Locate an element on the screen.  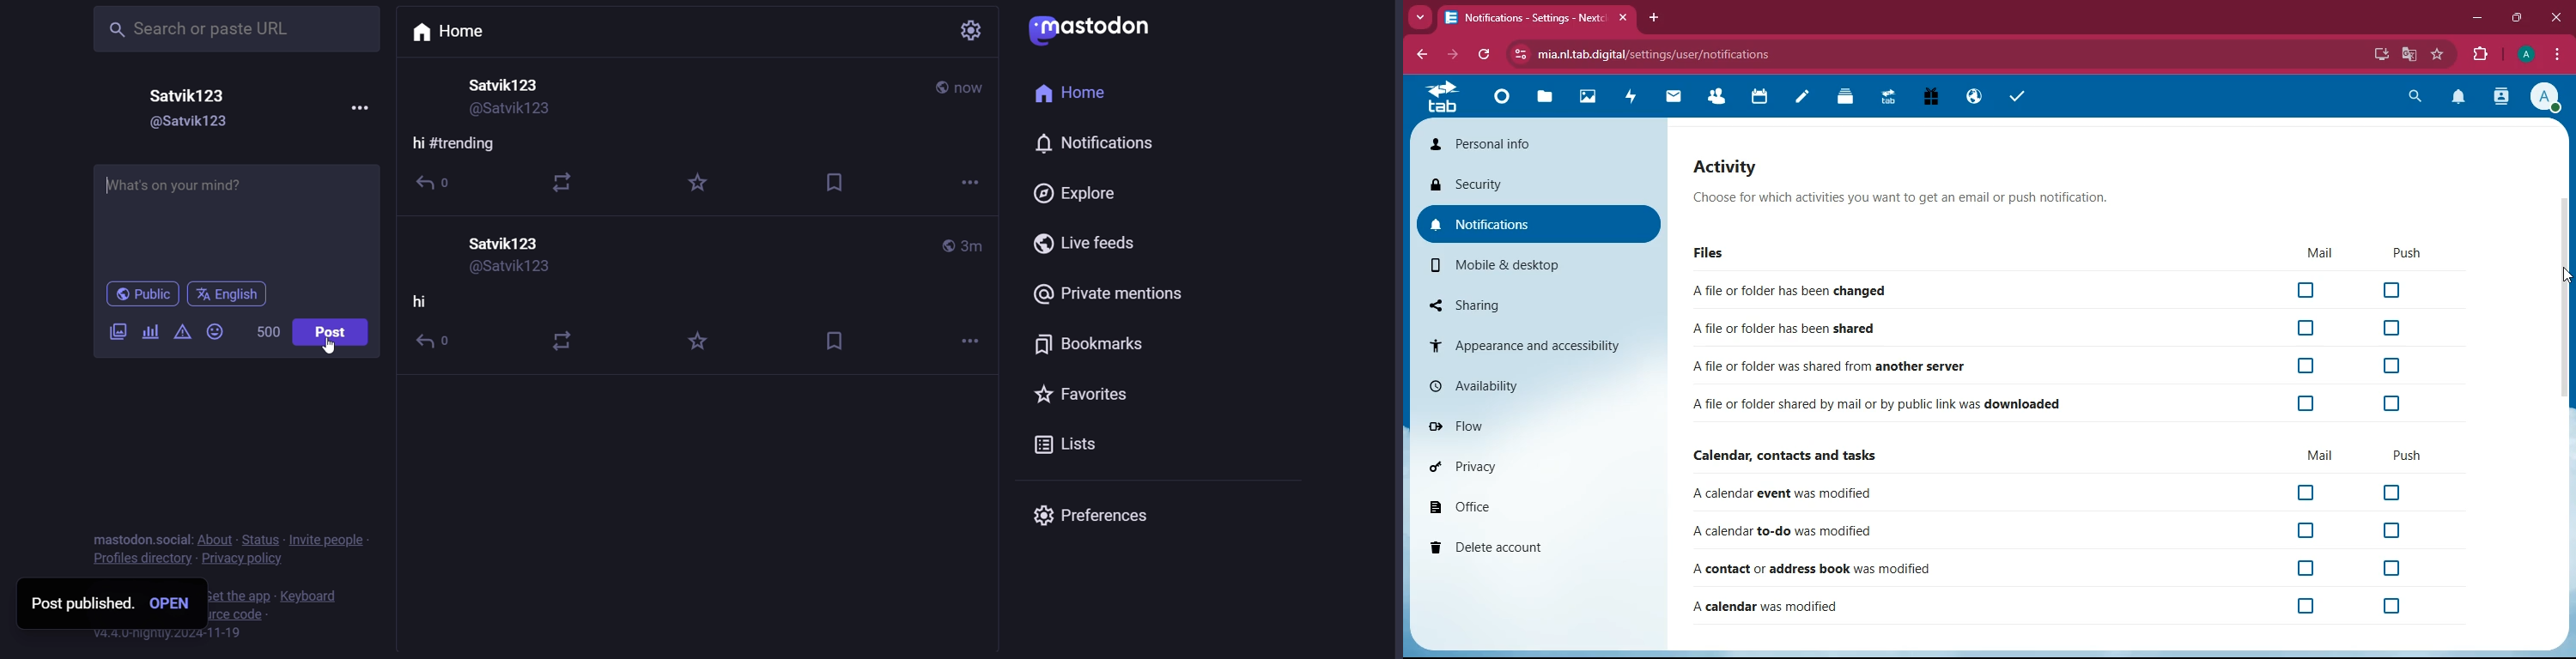
bookmark this tab is located at coordinates (2439, 53).